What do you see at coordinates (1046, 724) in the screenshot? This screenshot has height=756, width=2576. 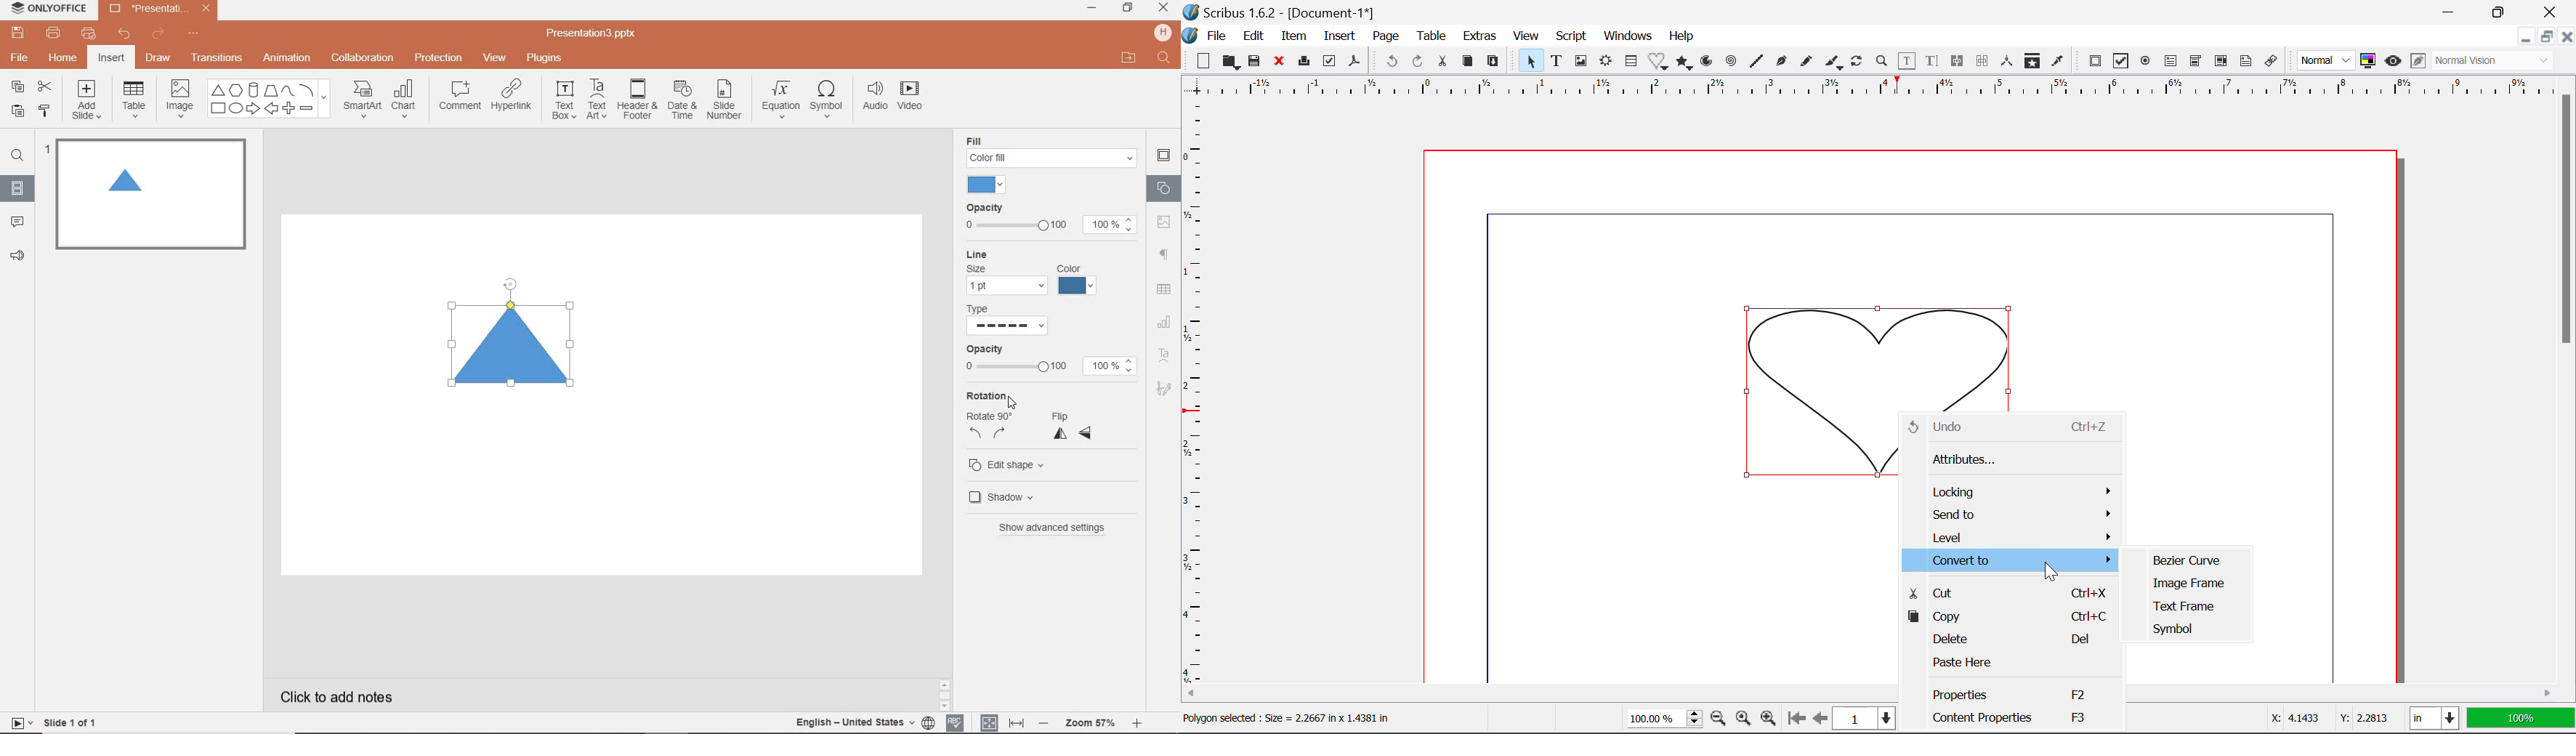 I see `zoom out` at bounding box center [1046, 724].